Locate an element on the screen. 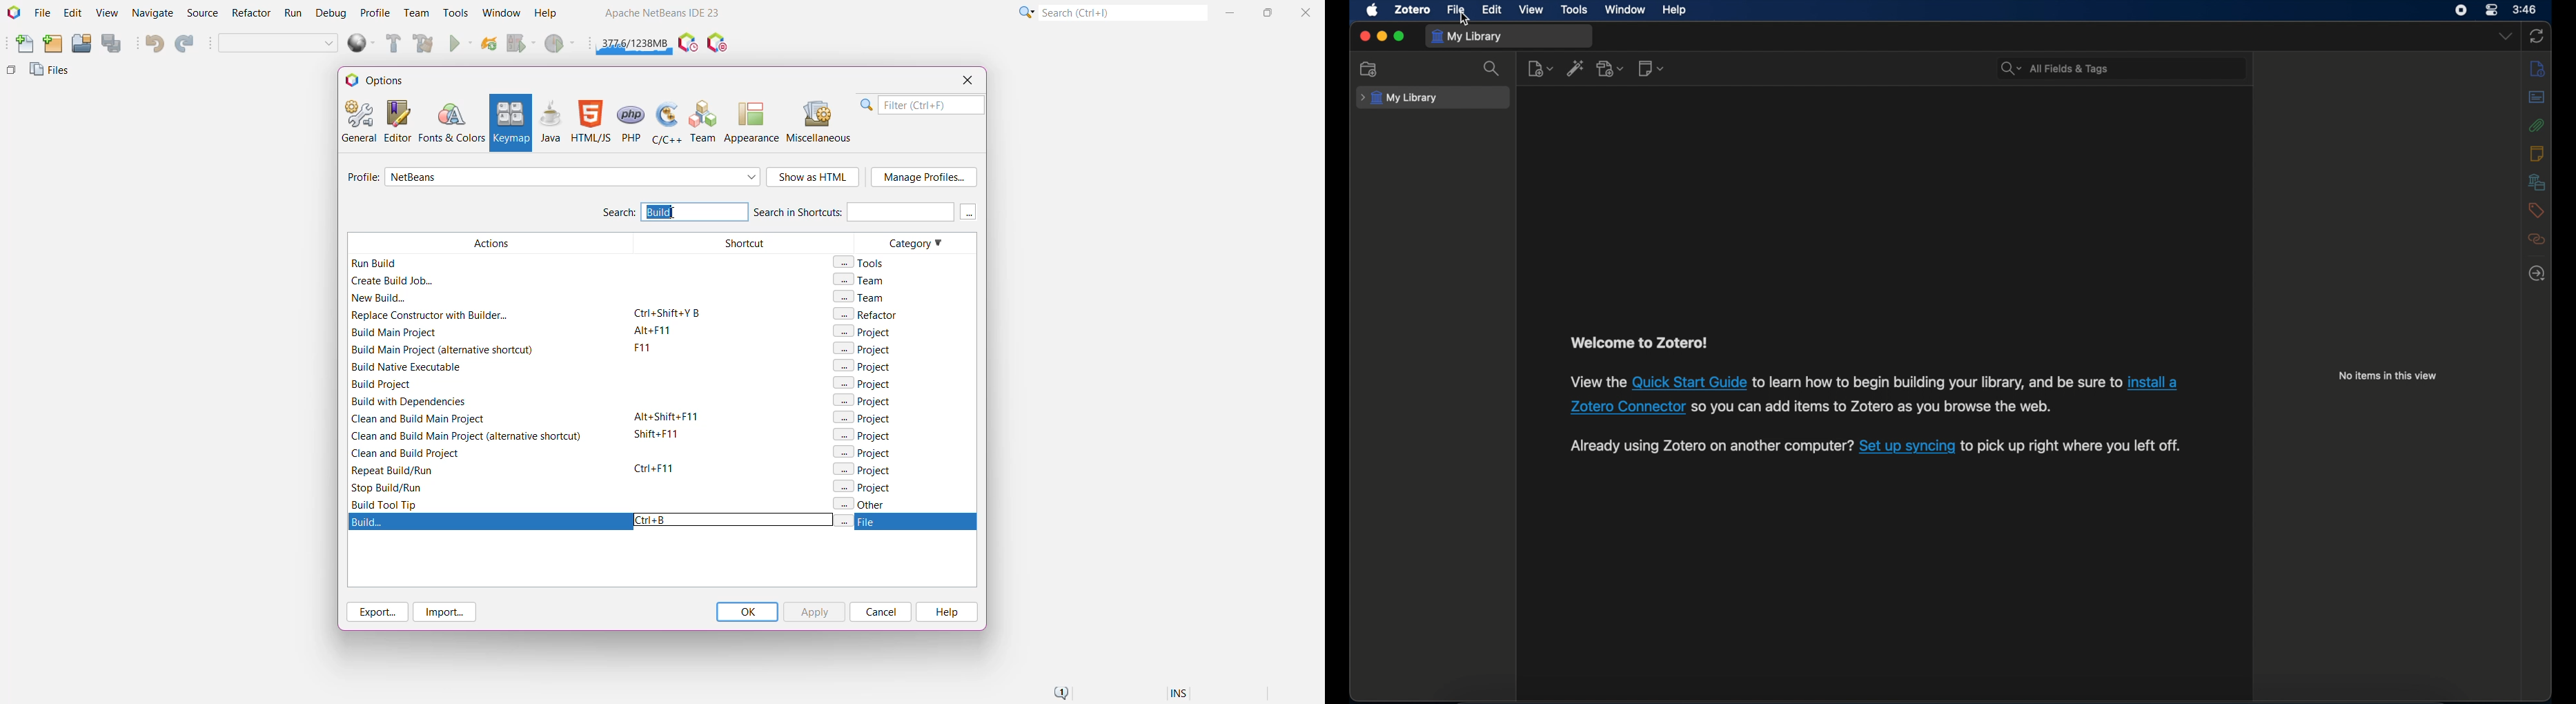 This screenshot has width=2576, height=728. sync is located at coordinates (2536, 37).